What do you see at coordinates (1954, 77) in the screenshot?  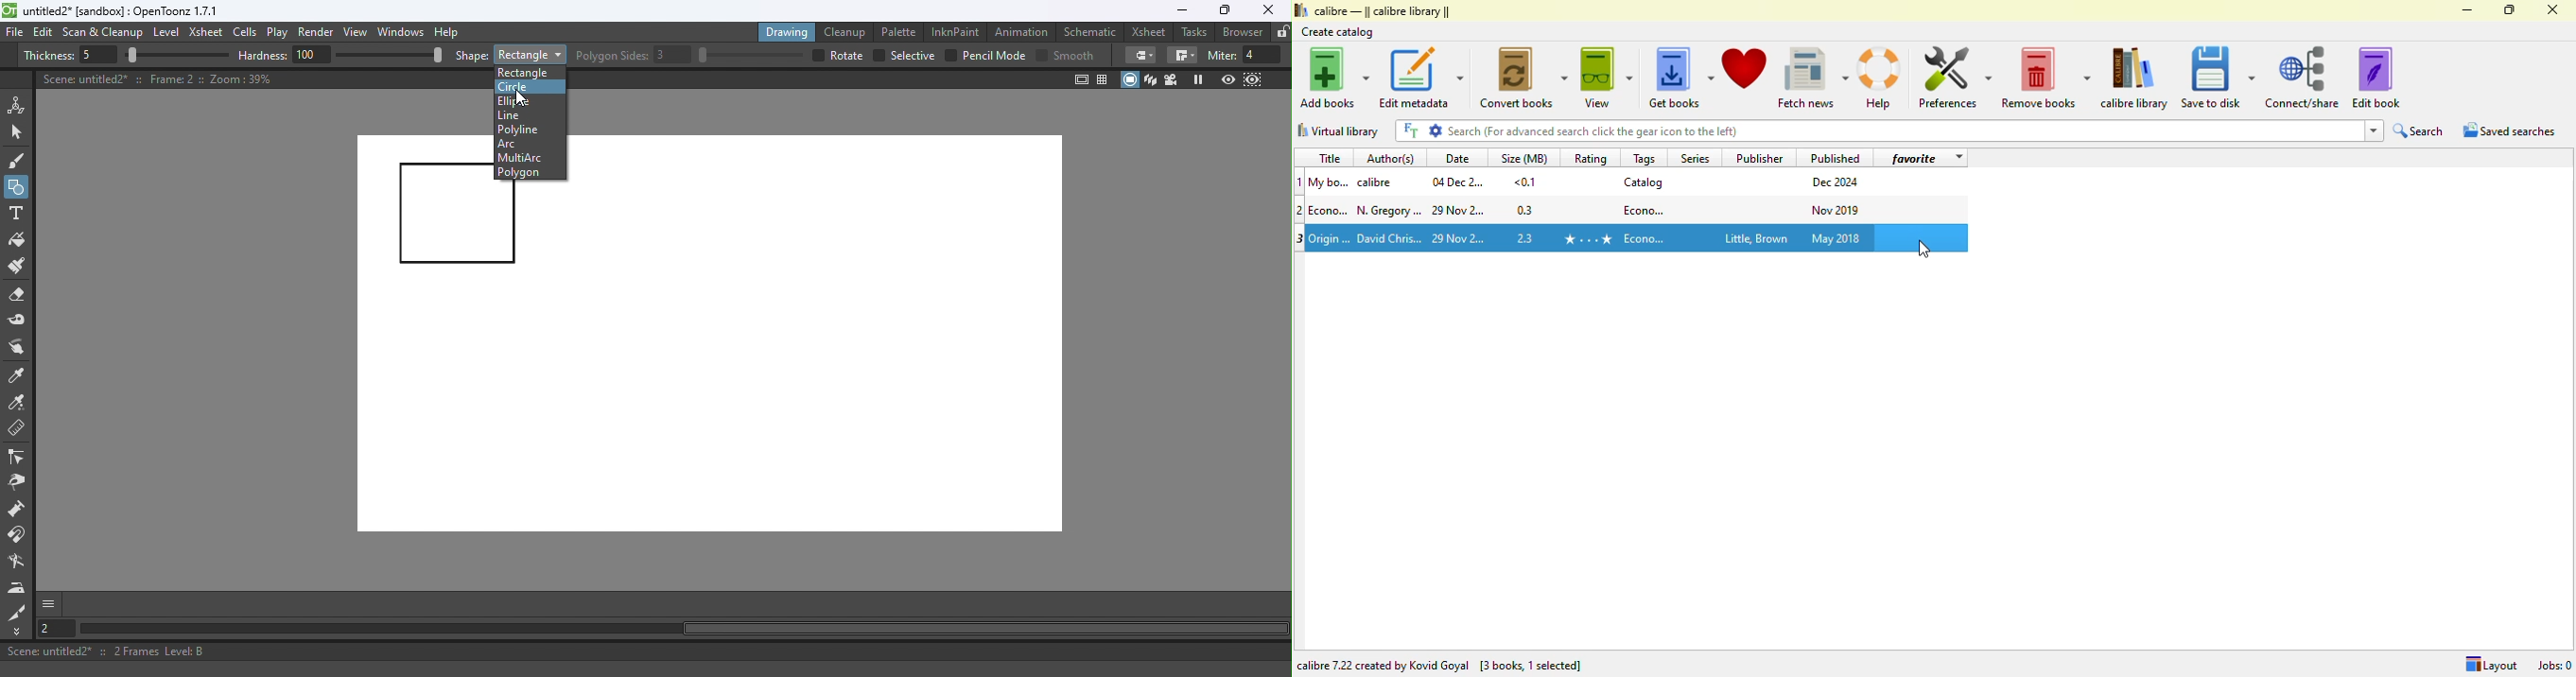 I see `preferences` at bounding box center [1954, 77].